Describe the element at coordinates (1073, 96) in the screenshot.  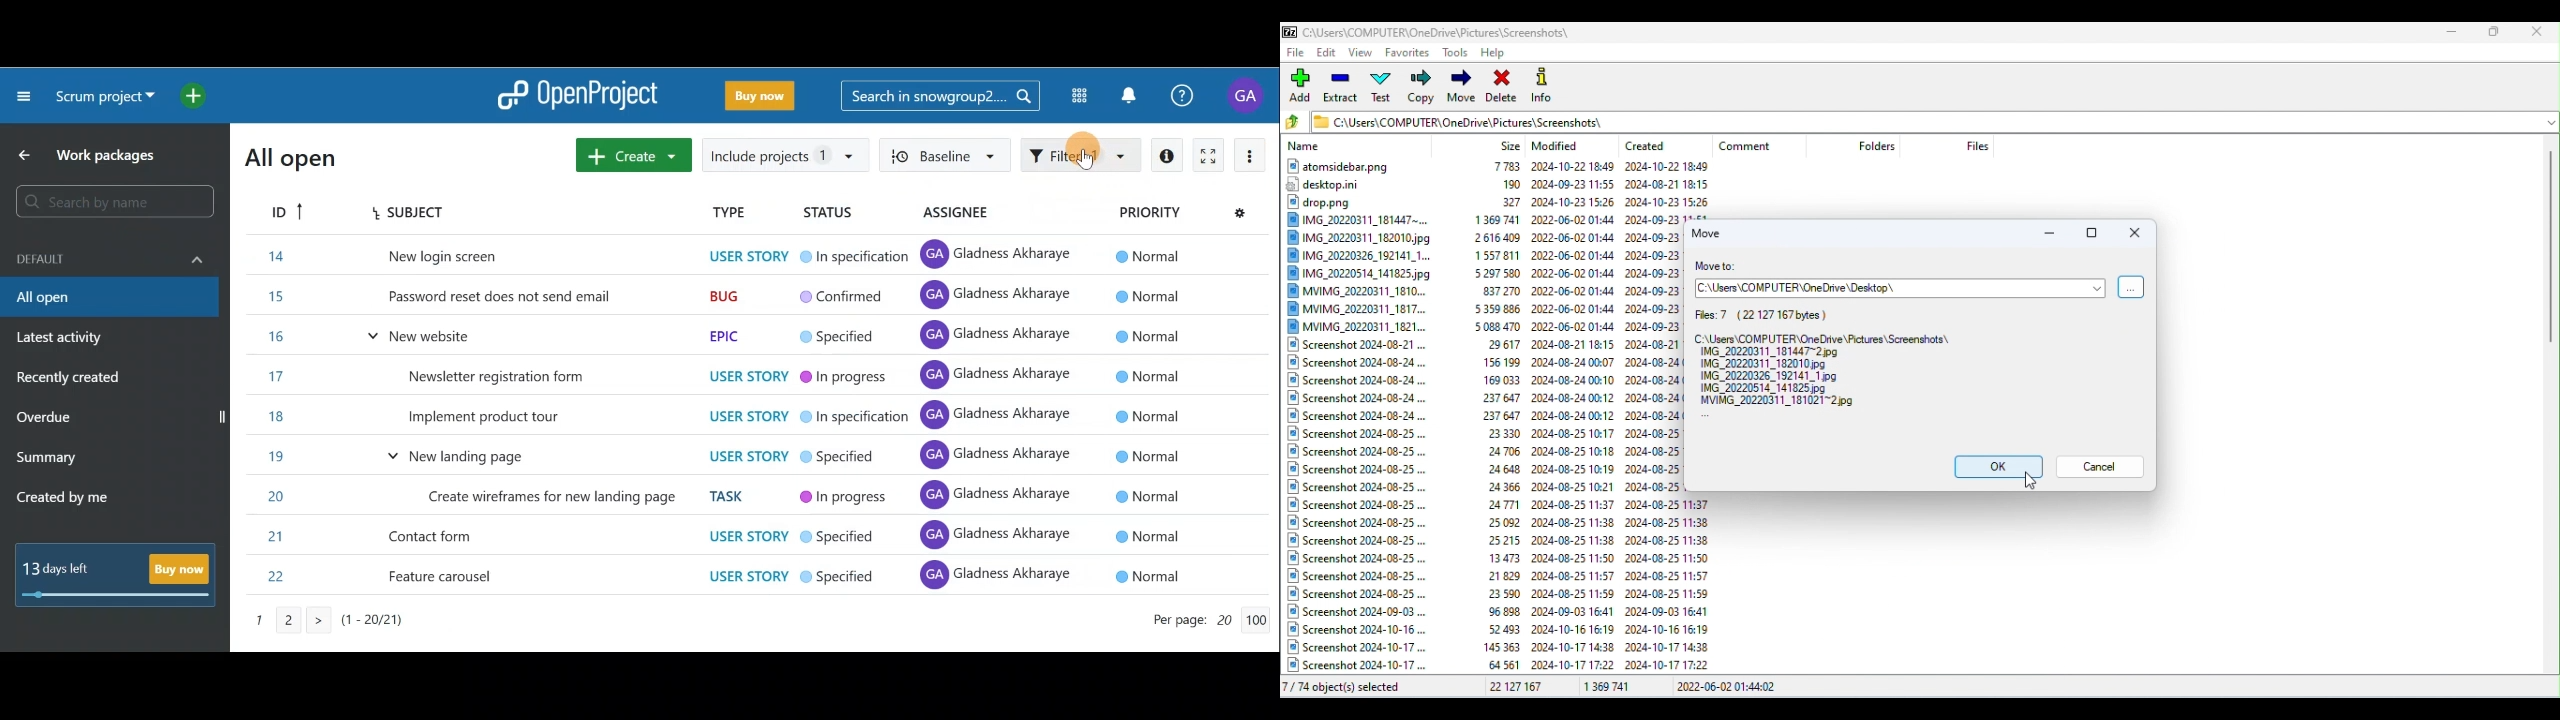
I see `Modules` at that location.